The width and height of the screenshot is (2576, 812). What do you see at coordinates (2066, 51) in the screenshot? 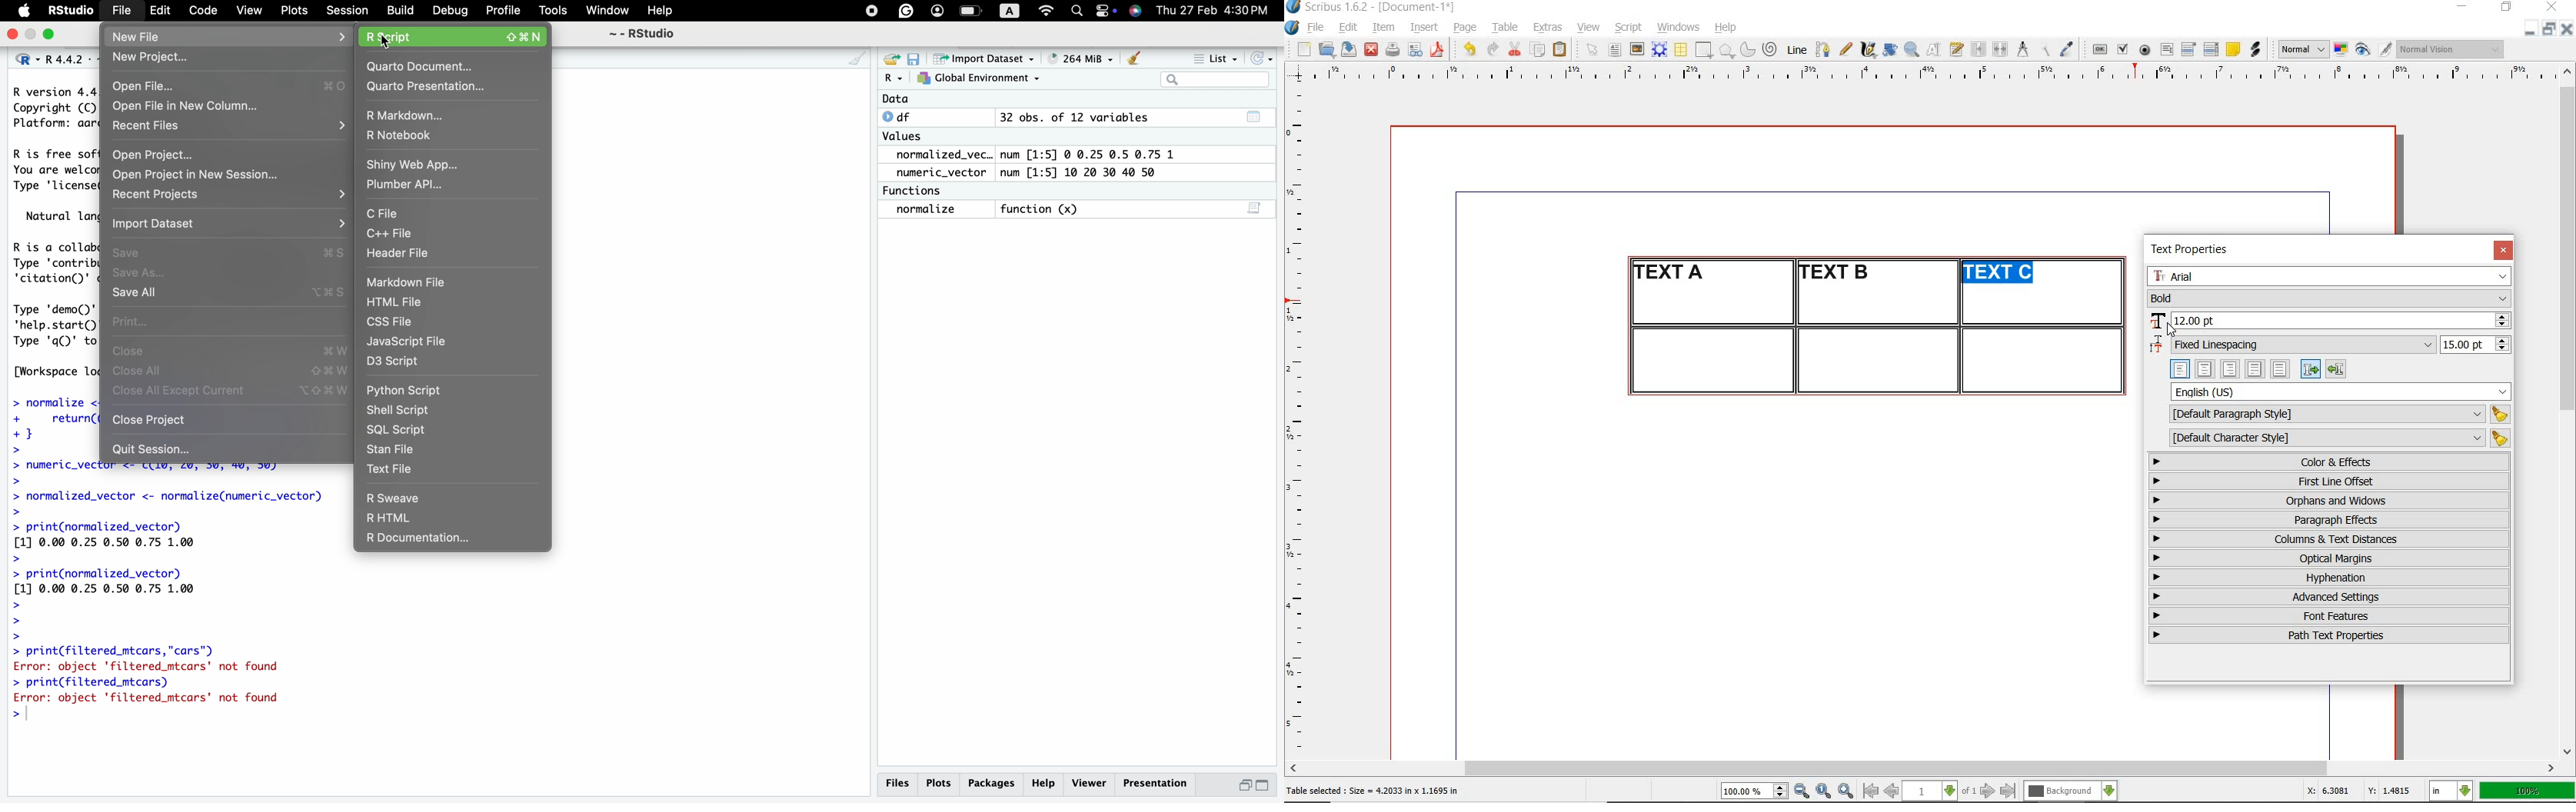
I see `eye dropper` at bounding box center [2066, 51].